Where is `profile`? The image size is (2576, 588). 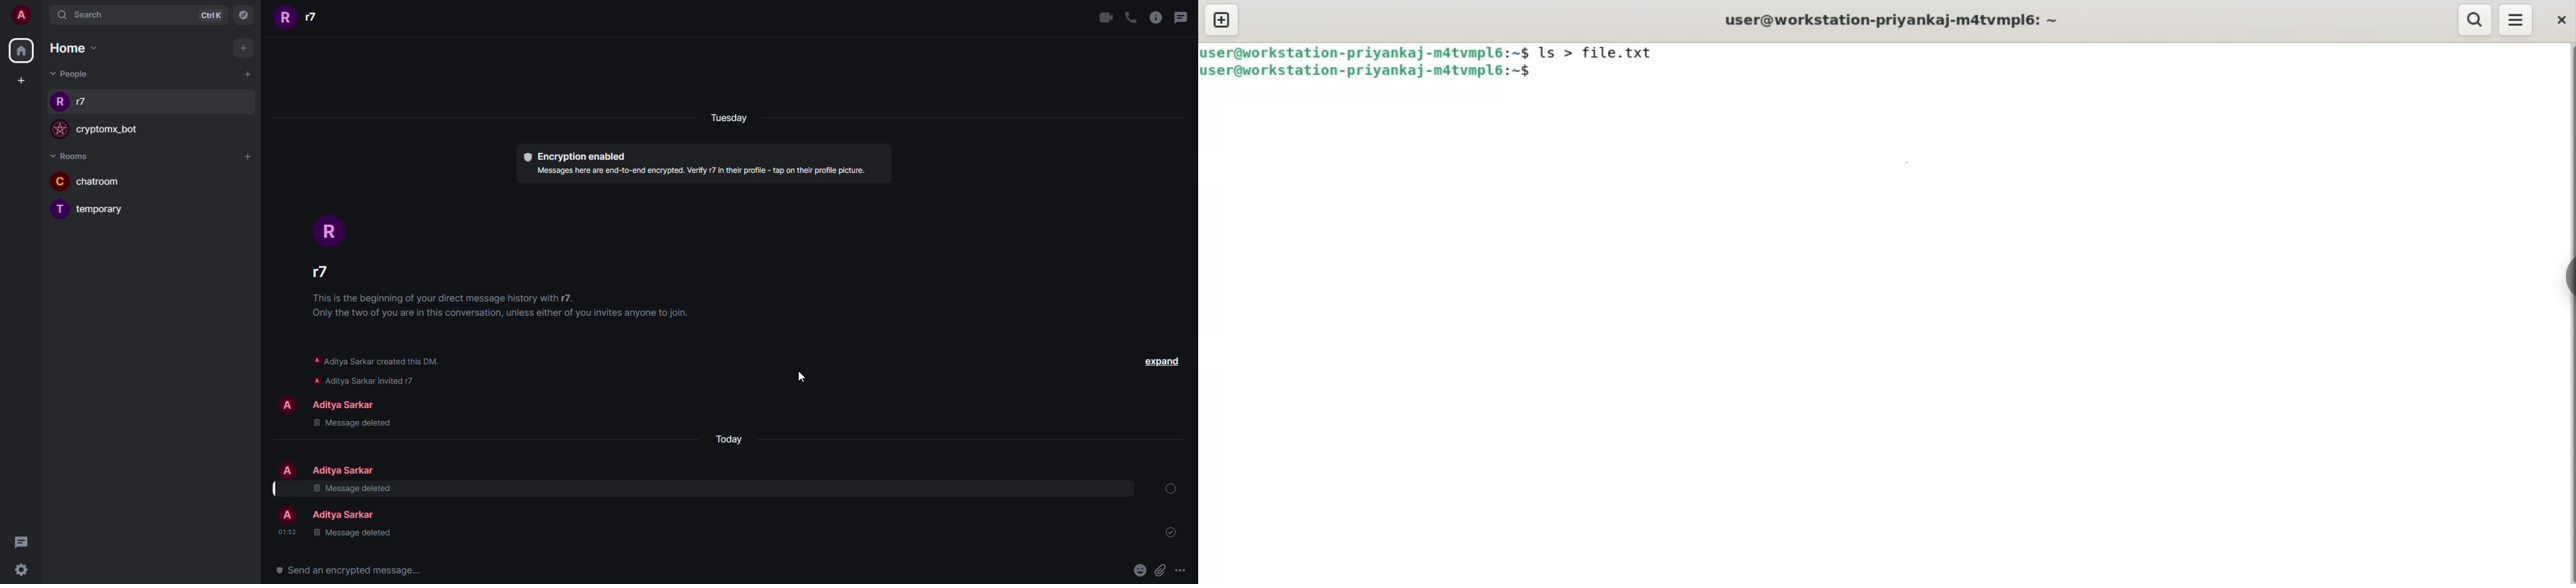 profile is located at coordinates (58, 130).